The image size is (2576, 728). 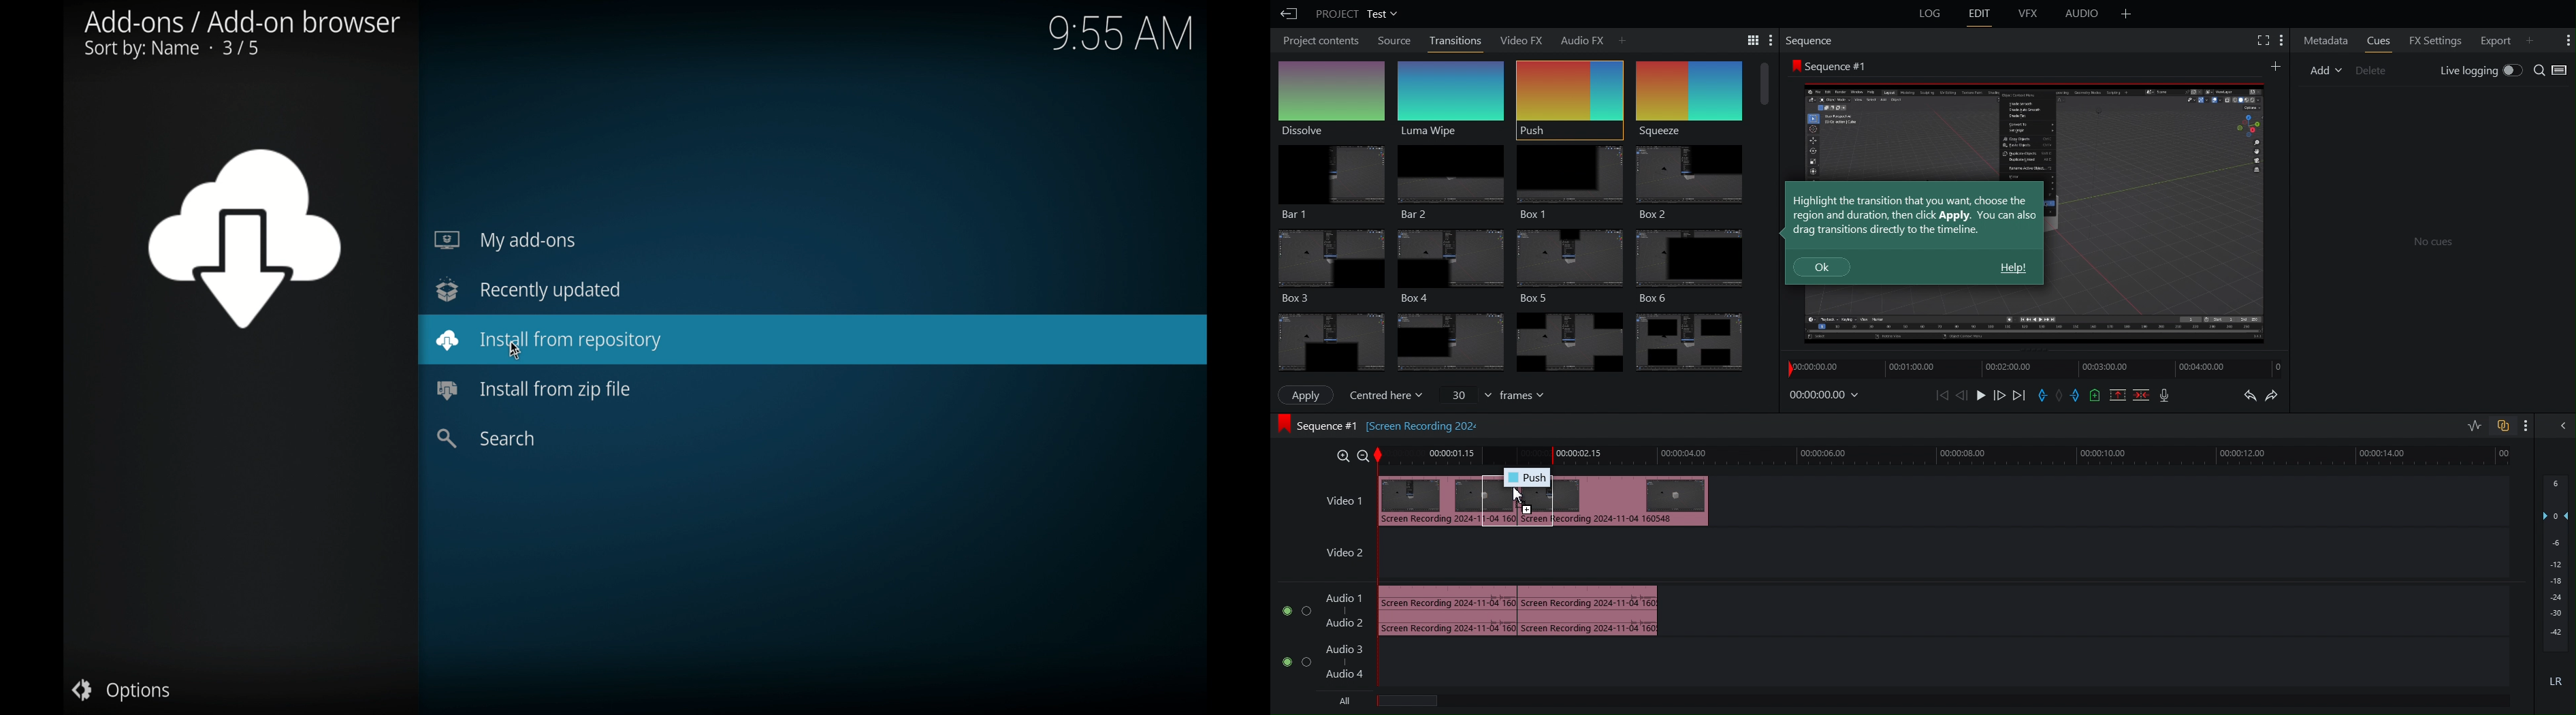 I want to click on Audio track, so click(x=1518, y=608).